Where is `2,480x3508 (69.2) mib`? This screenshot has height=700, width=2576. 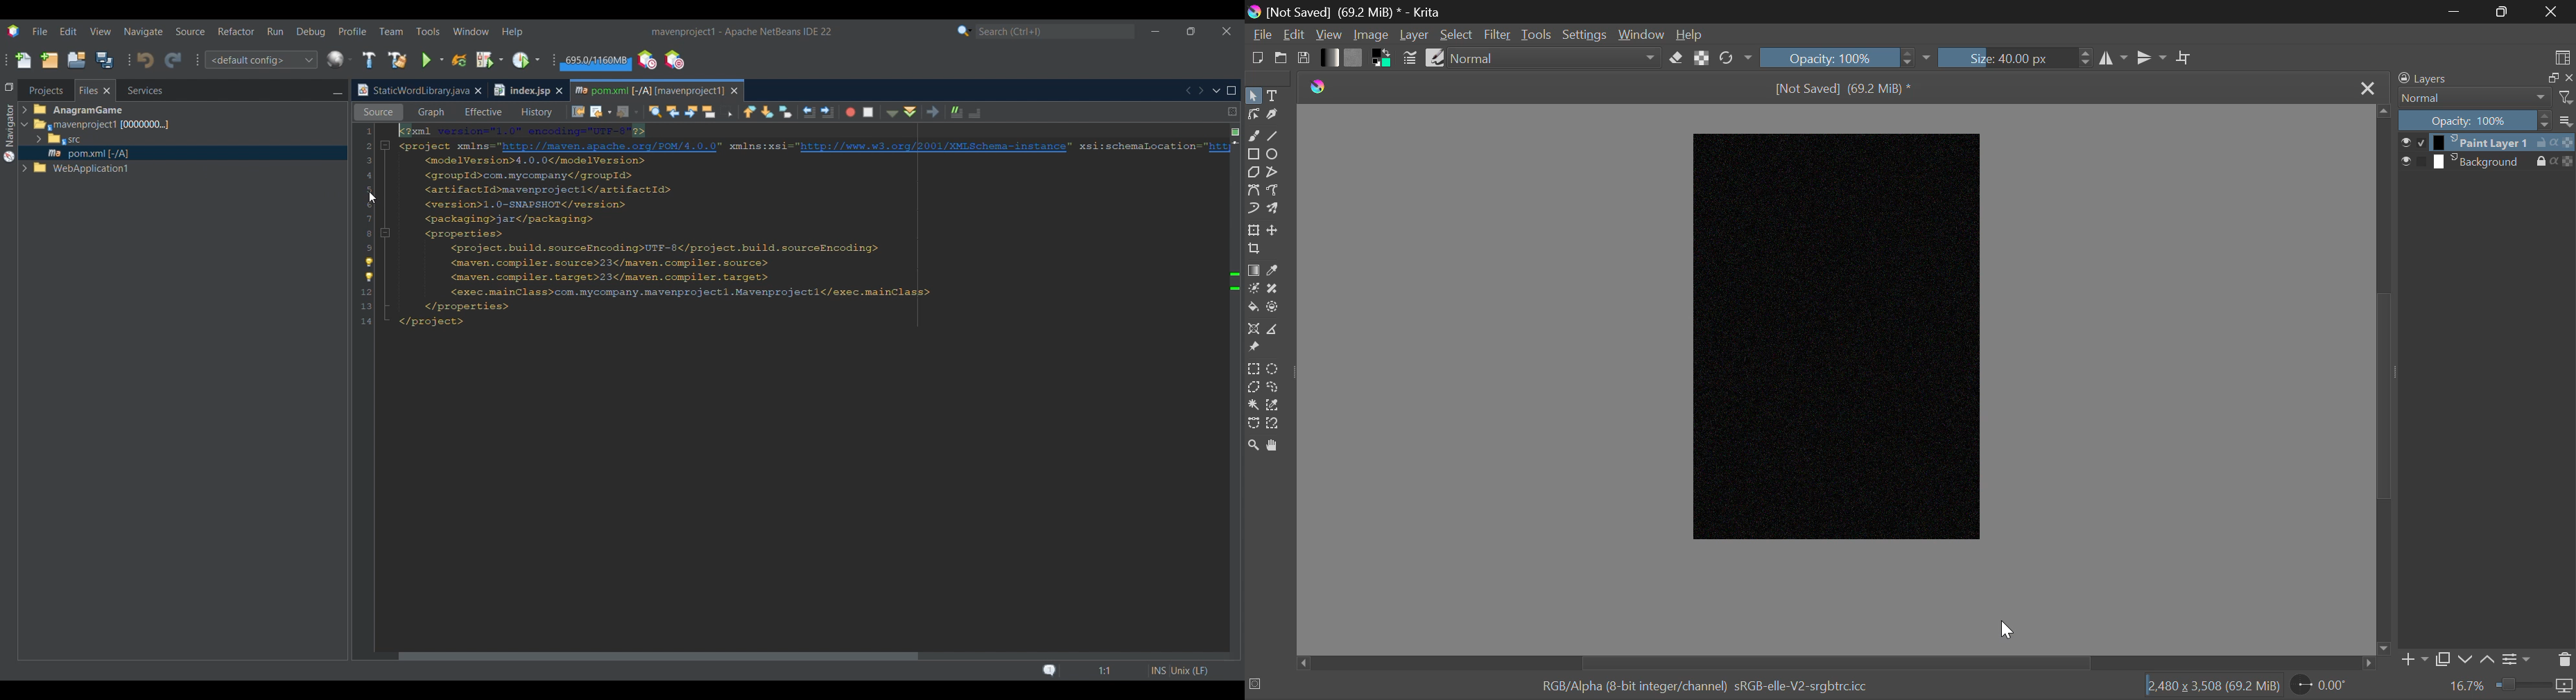
2,480x3508 (69.2) mib is located at coordinates (2208, 688).